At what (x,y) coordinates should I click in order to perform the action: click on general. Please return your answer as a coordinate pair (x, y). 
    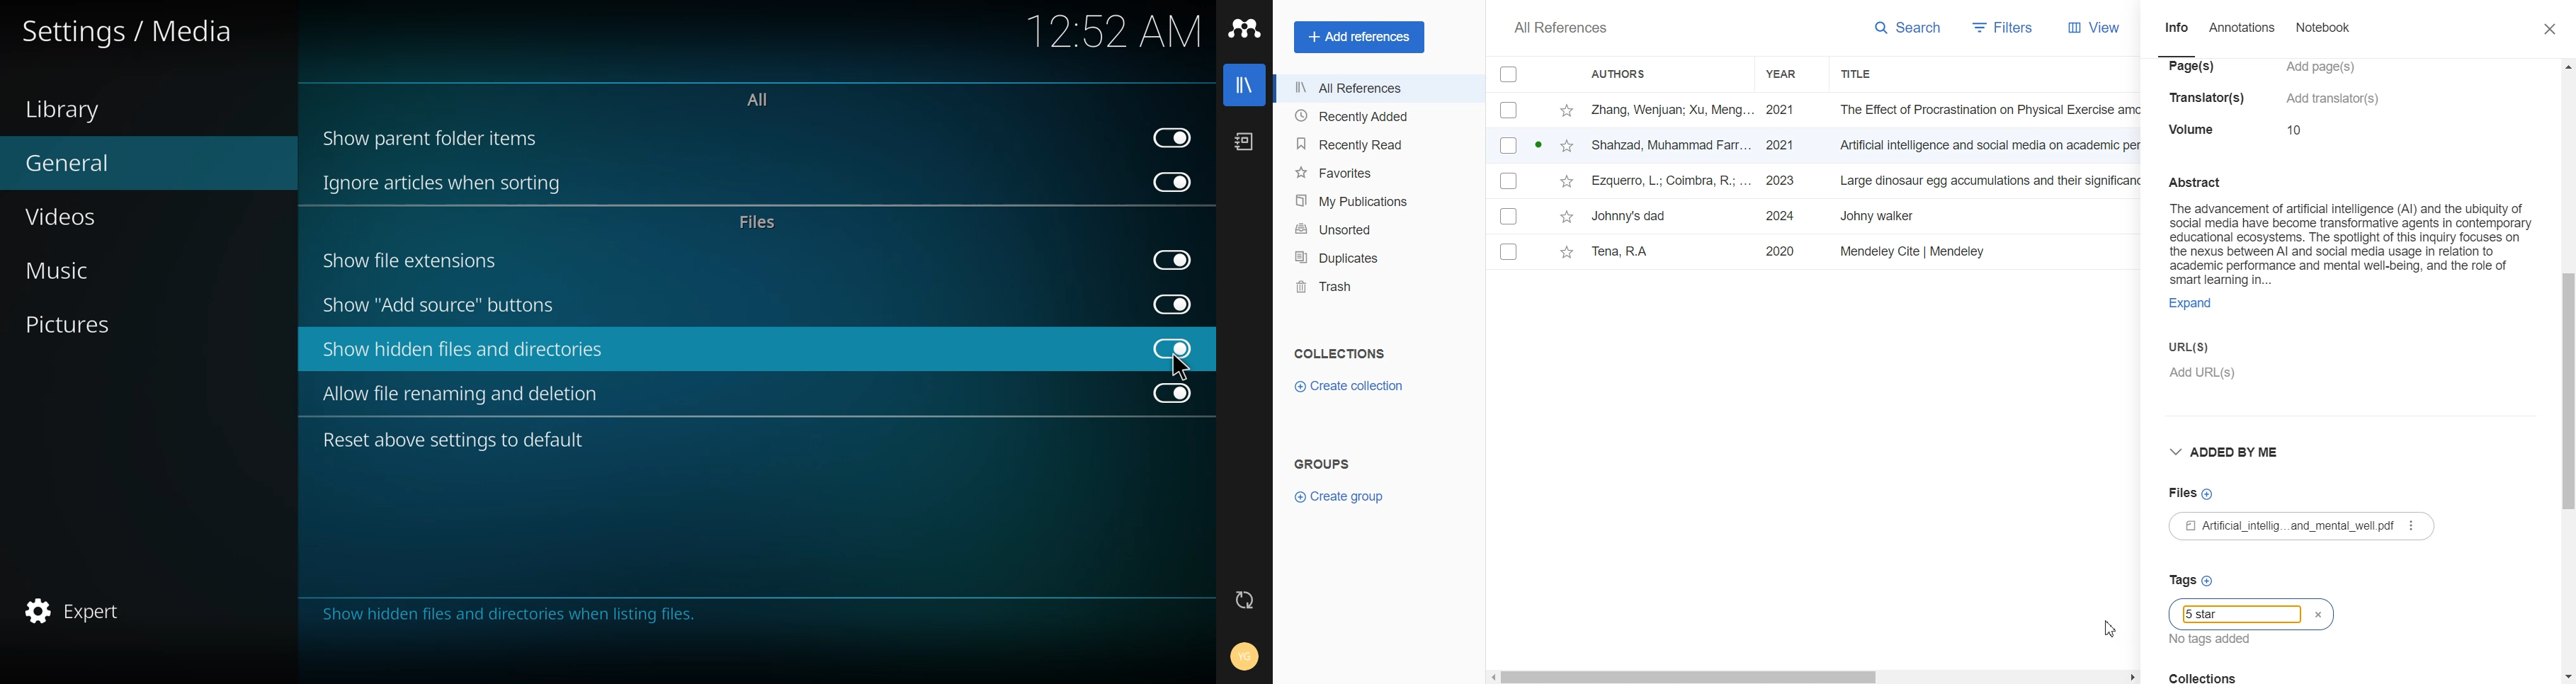
    Looking at the image, I should click on (76, 164).